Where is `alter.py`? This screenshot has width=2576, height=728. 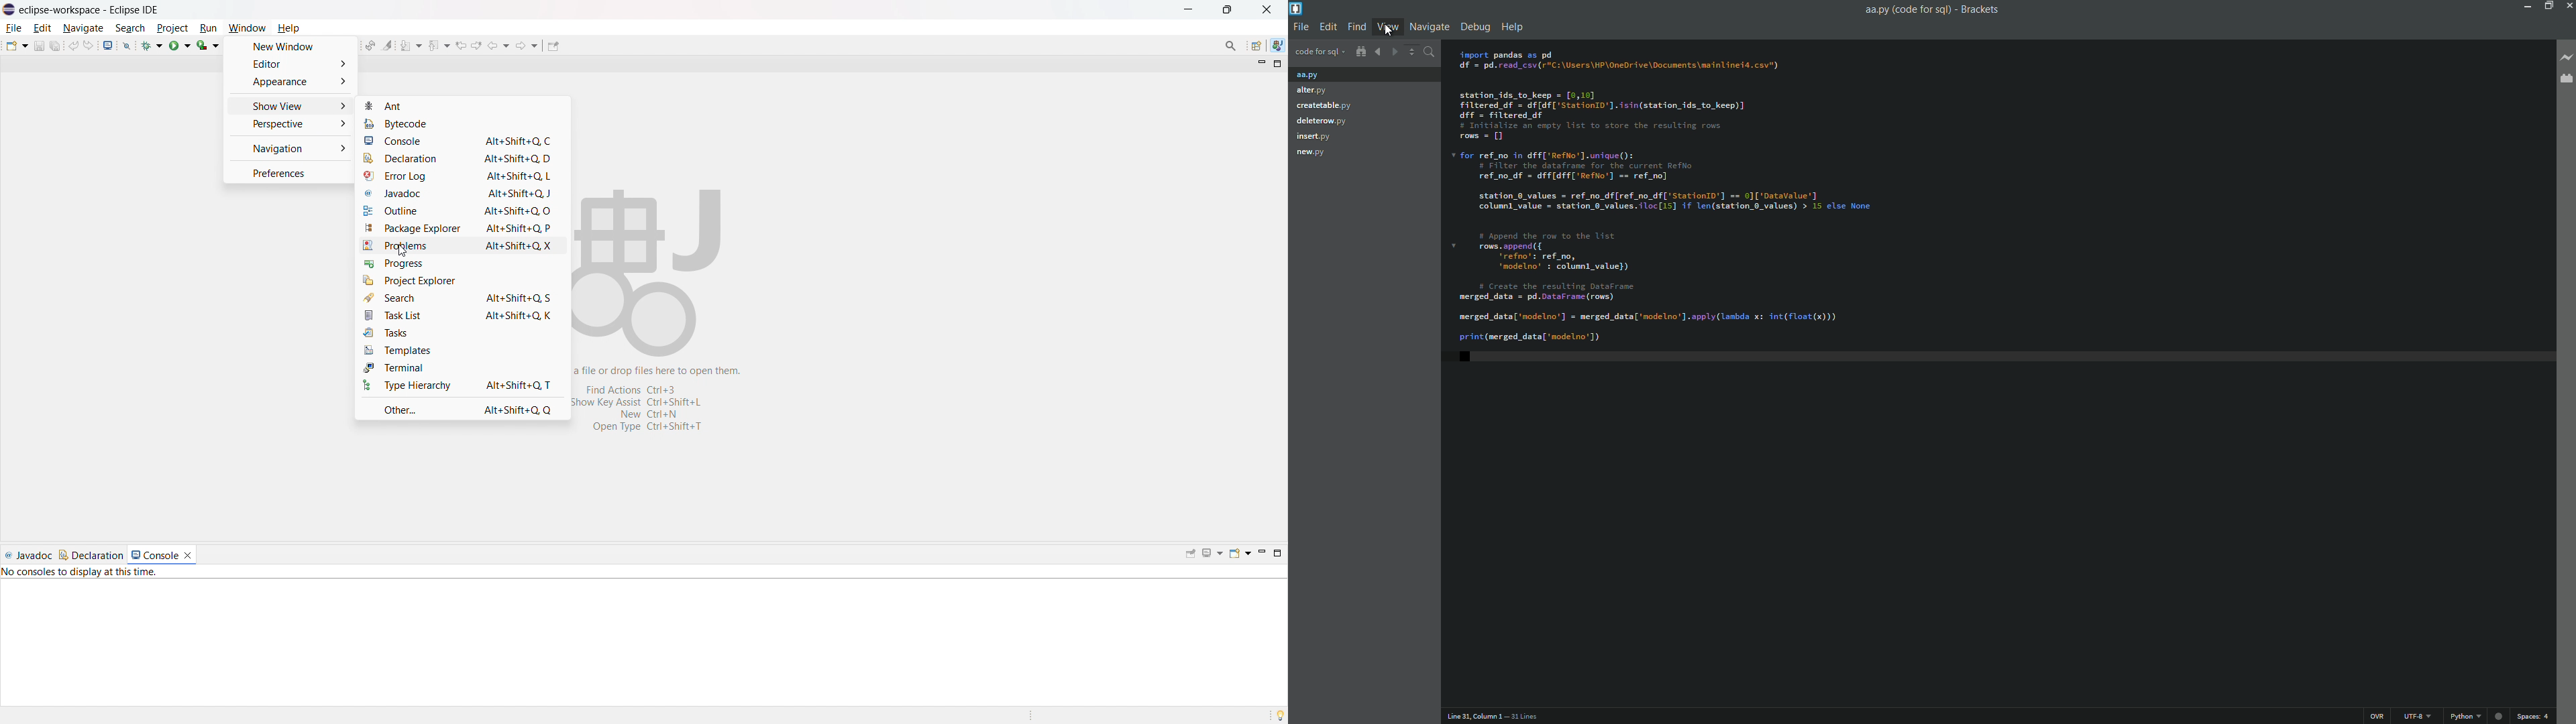 alter.py is located at coordinates (1311, 91).